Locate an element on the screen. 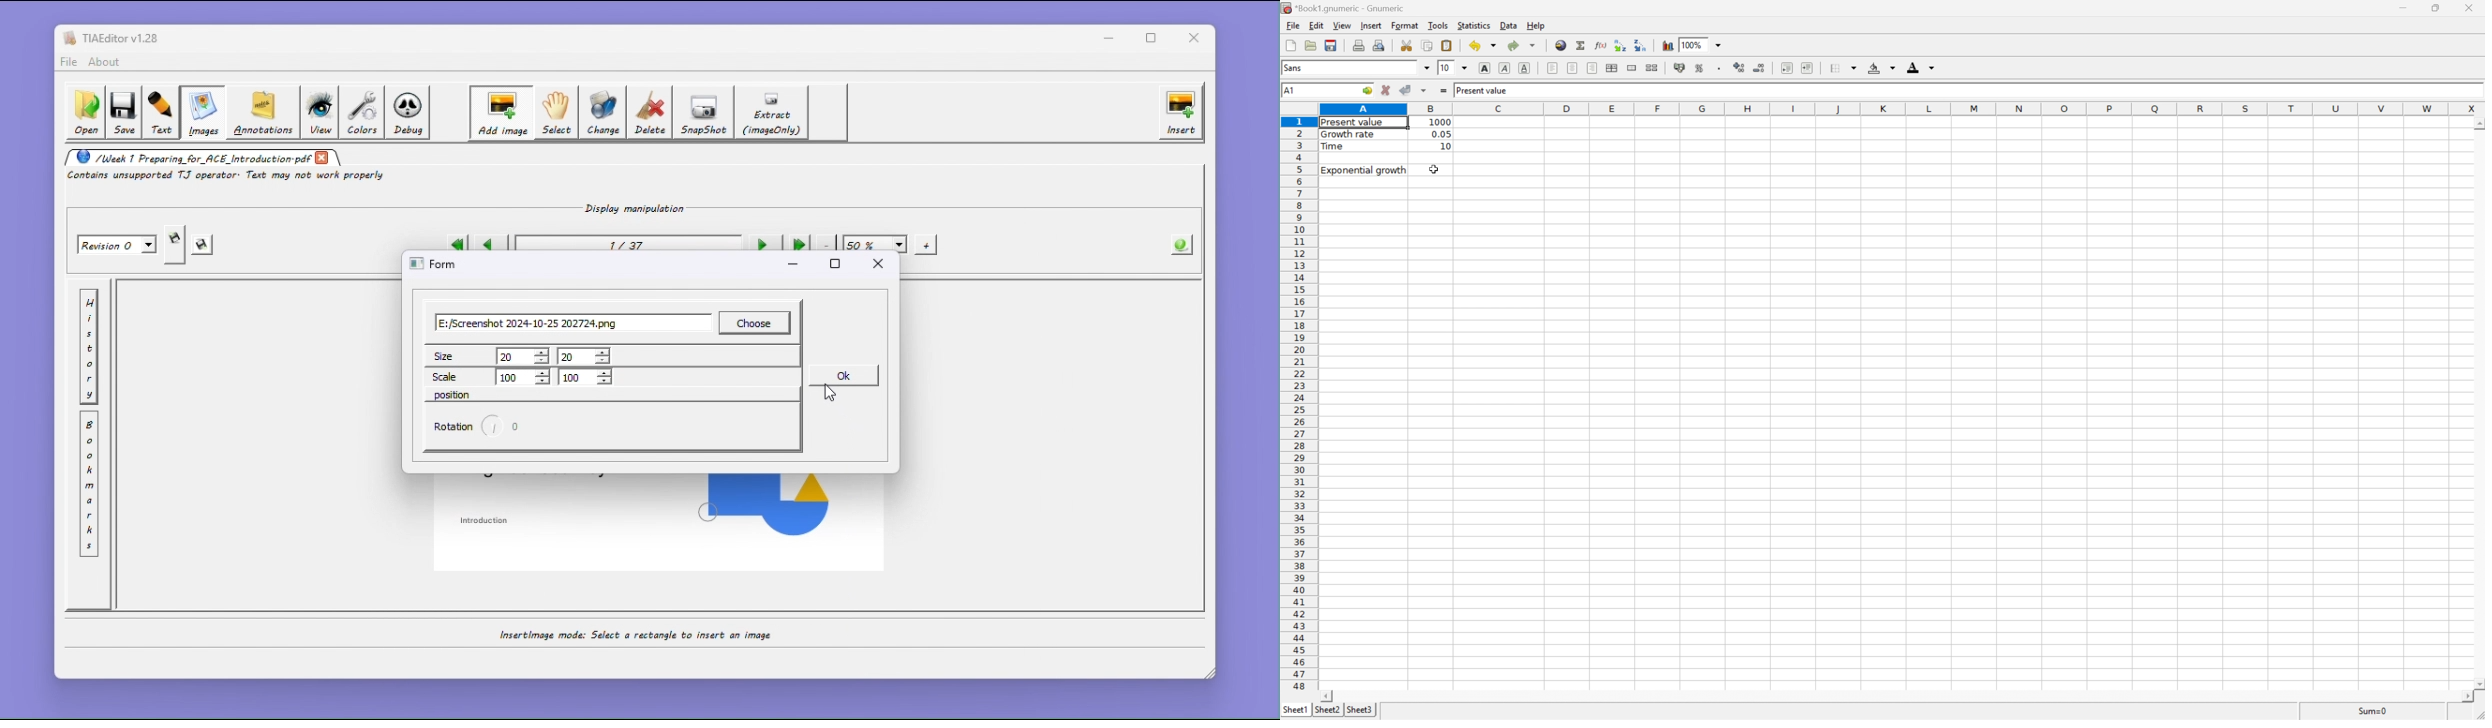 This screenshot has height=728, width=2492. Format the selection as accounting is located at coordinates (1680, 67).